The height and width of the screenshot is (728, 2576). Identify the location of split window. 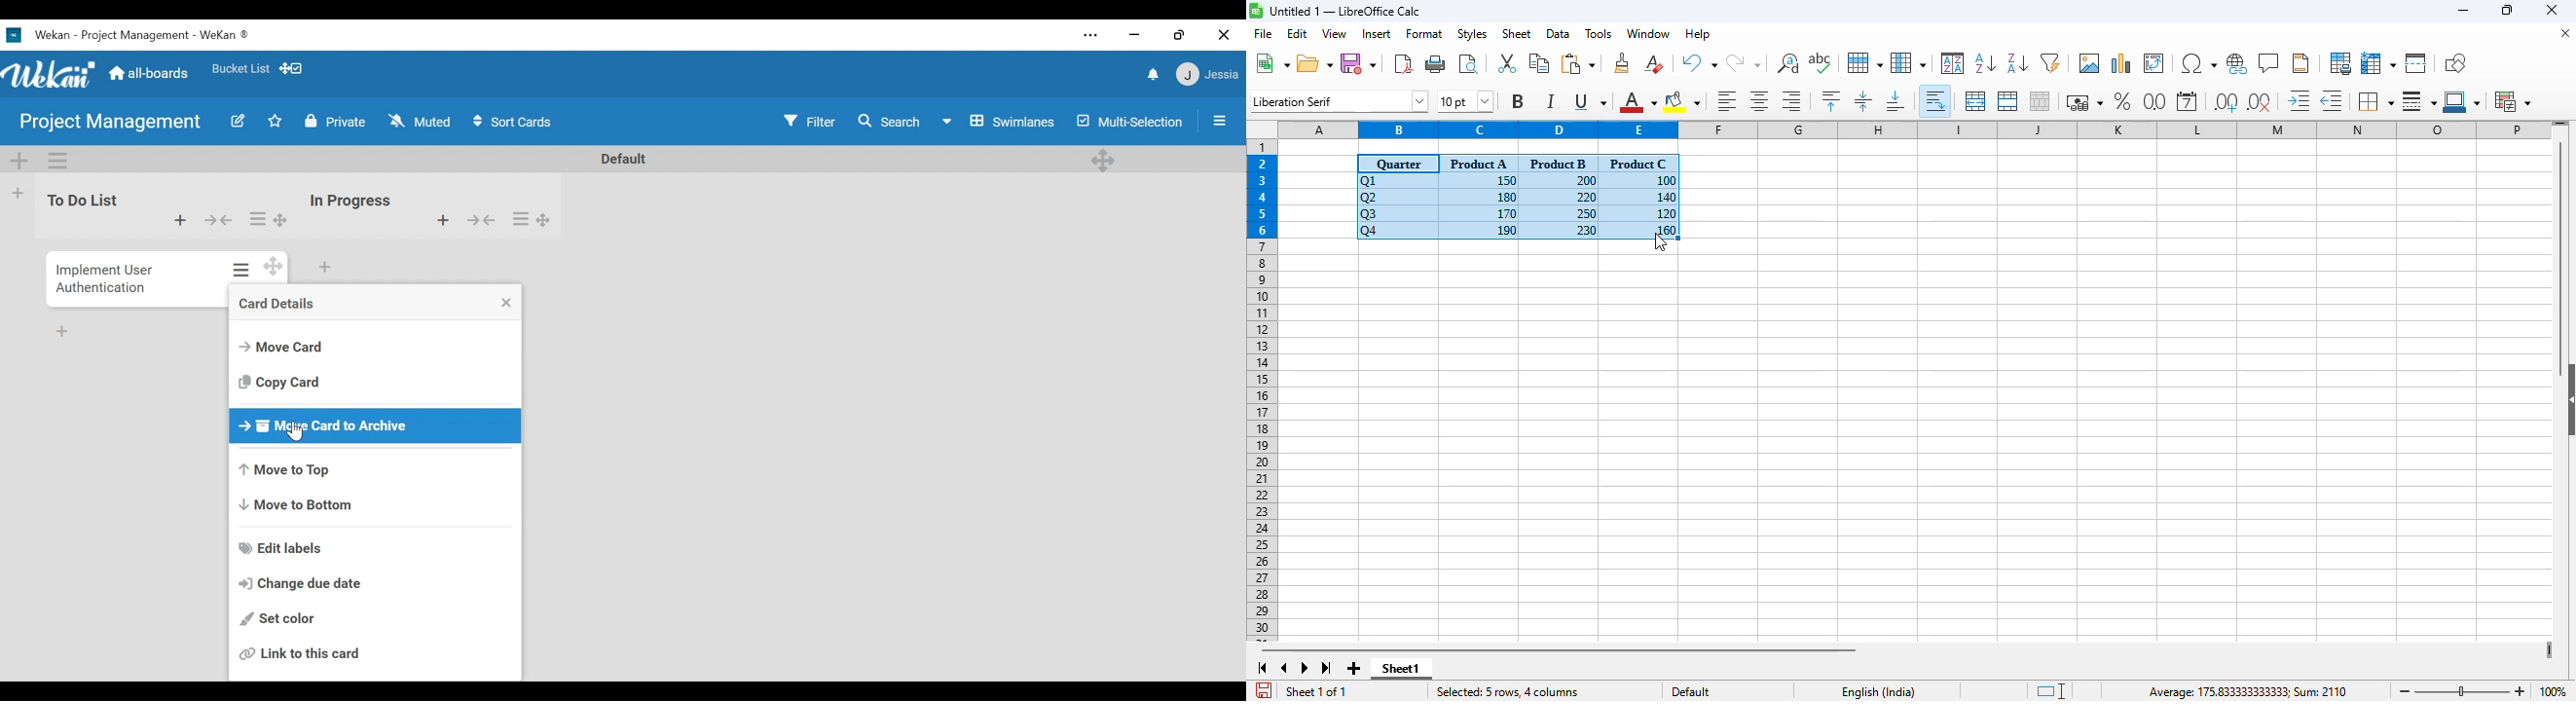
(2416, 63).